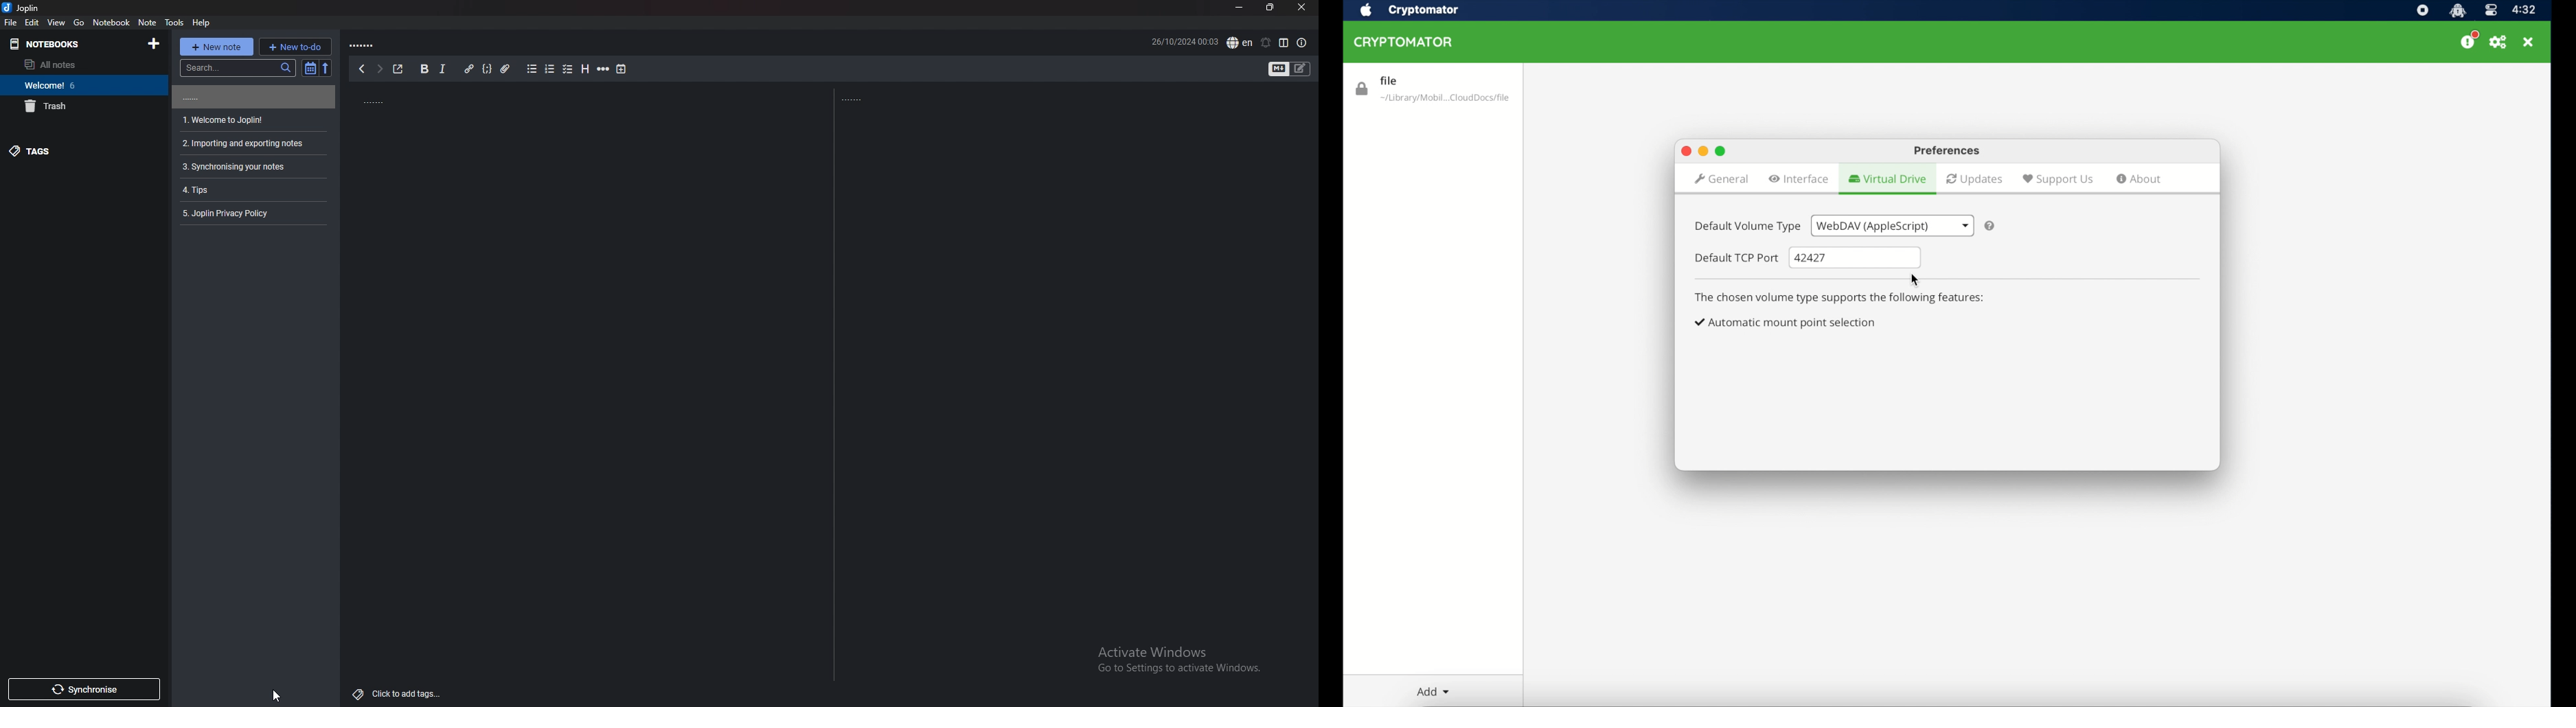  What do you see at coordinates (1278, 69) in the screenshot?
I see `toggle editors` at bounding box center [1278, 69].